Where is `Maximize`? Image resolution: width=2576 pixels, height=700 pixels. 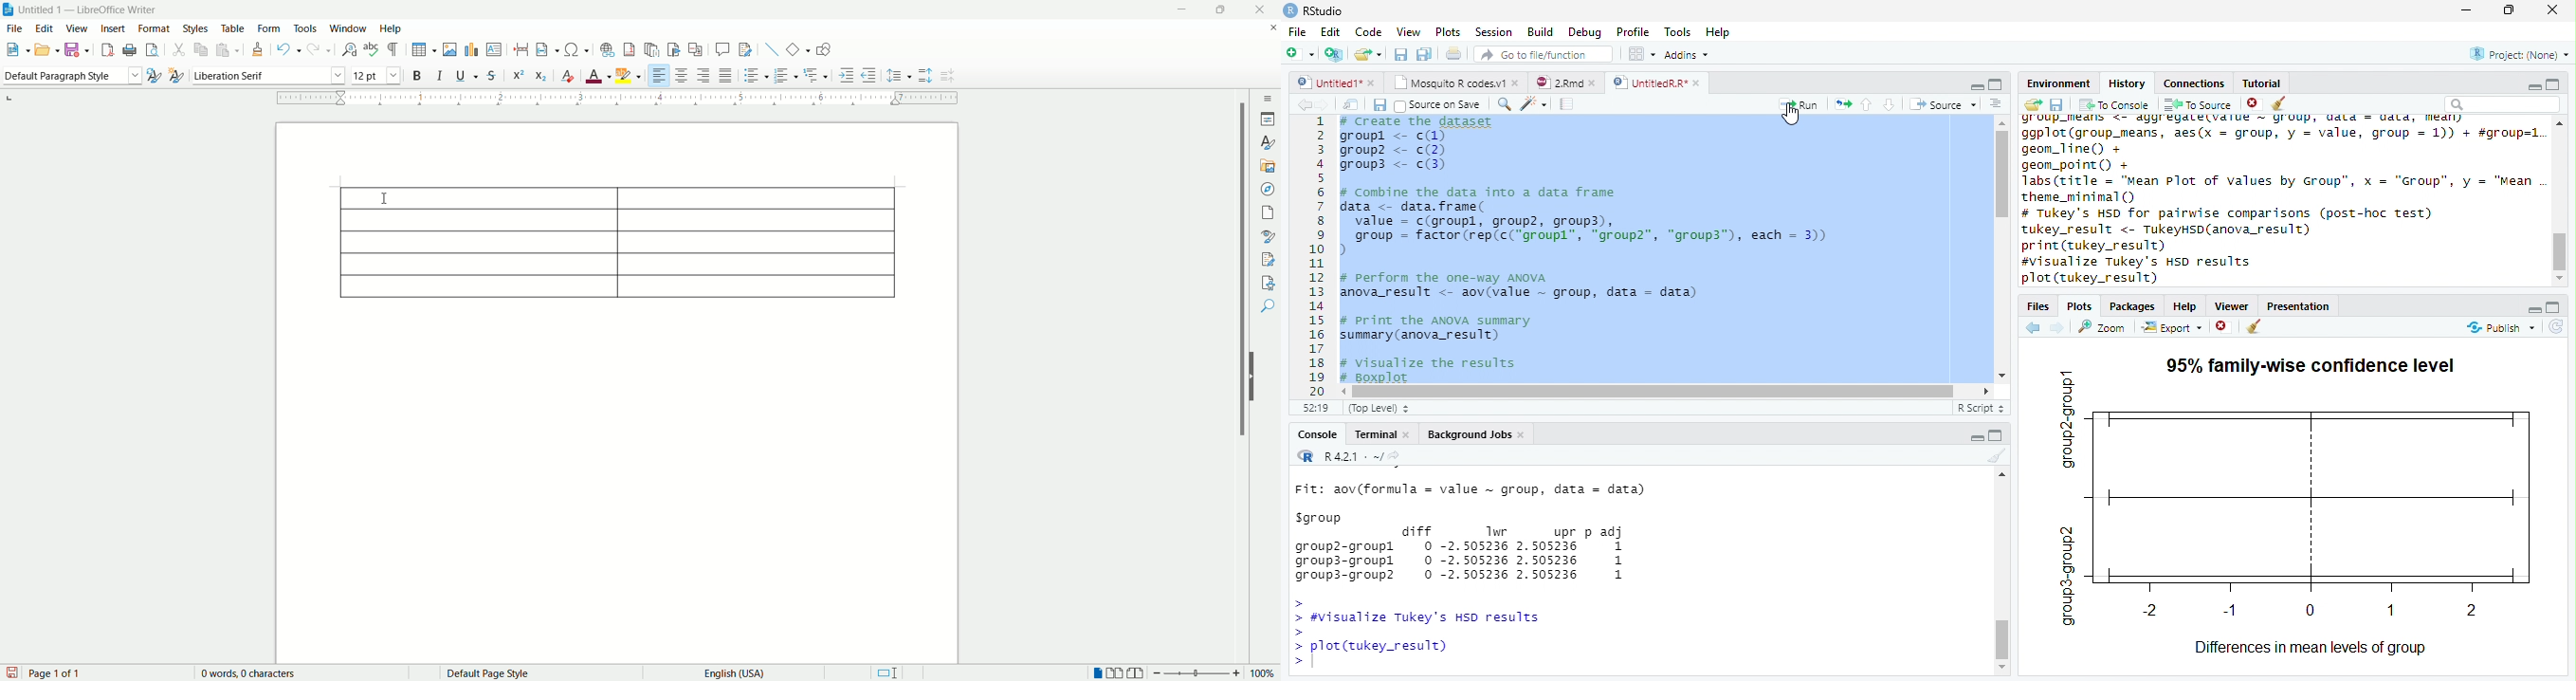 Maximize is located at coordinates (1996, 85).